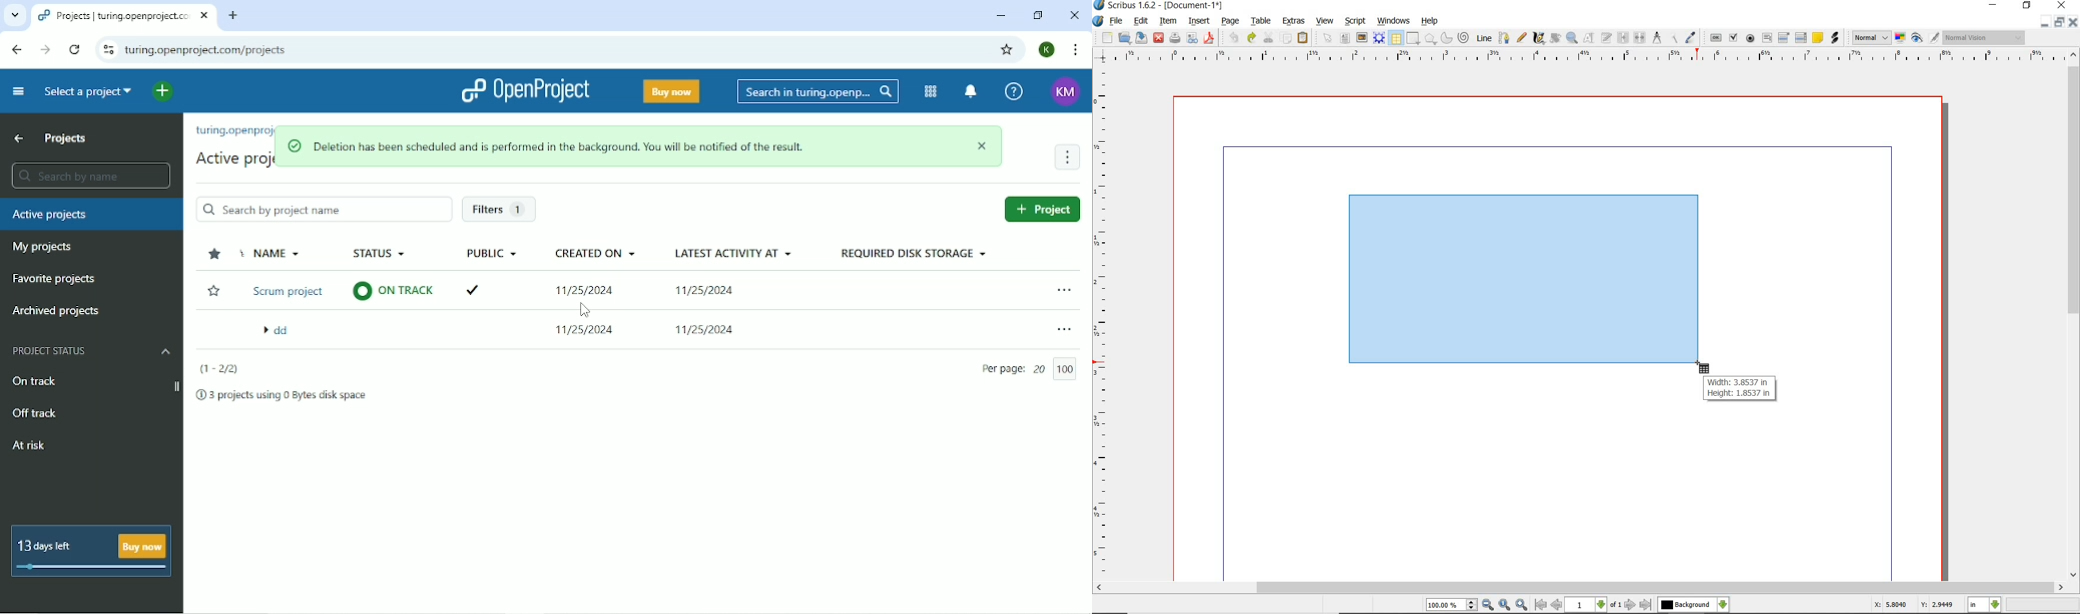 The image size is (2100, 616). Describe the element at coordinates (1048, 50) in the screenshot. I see `Account` at that location.